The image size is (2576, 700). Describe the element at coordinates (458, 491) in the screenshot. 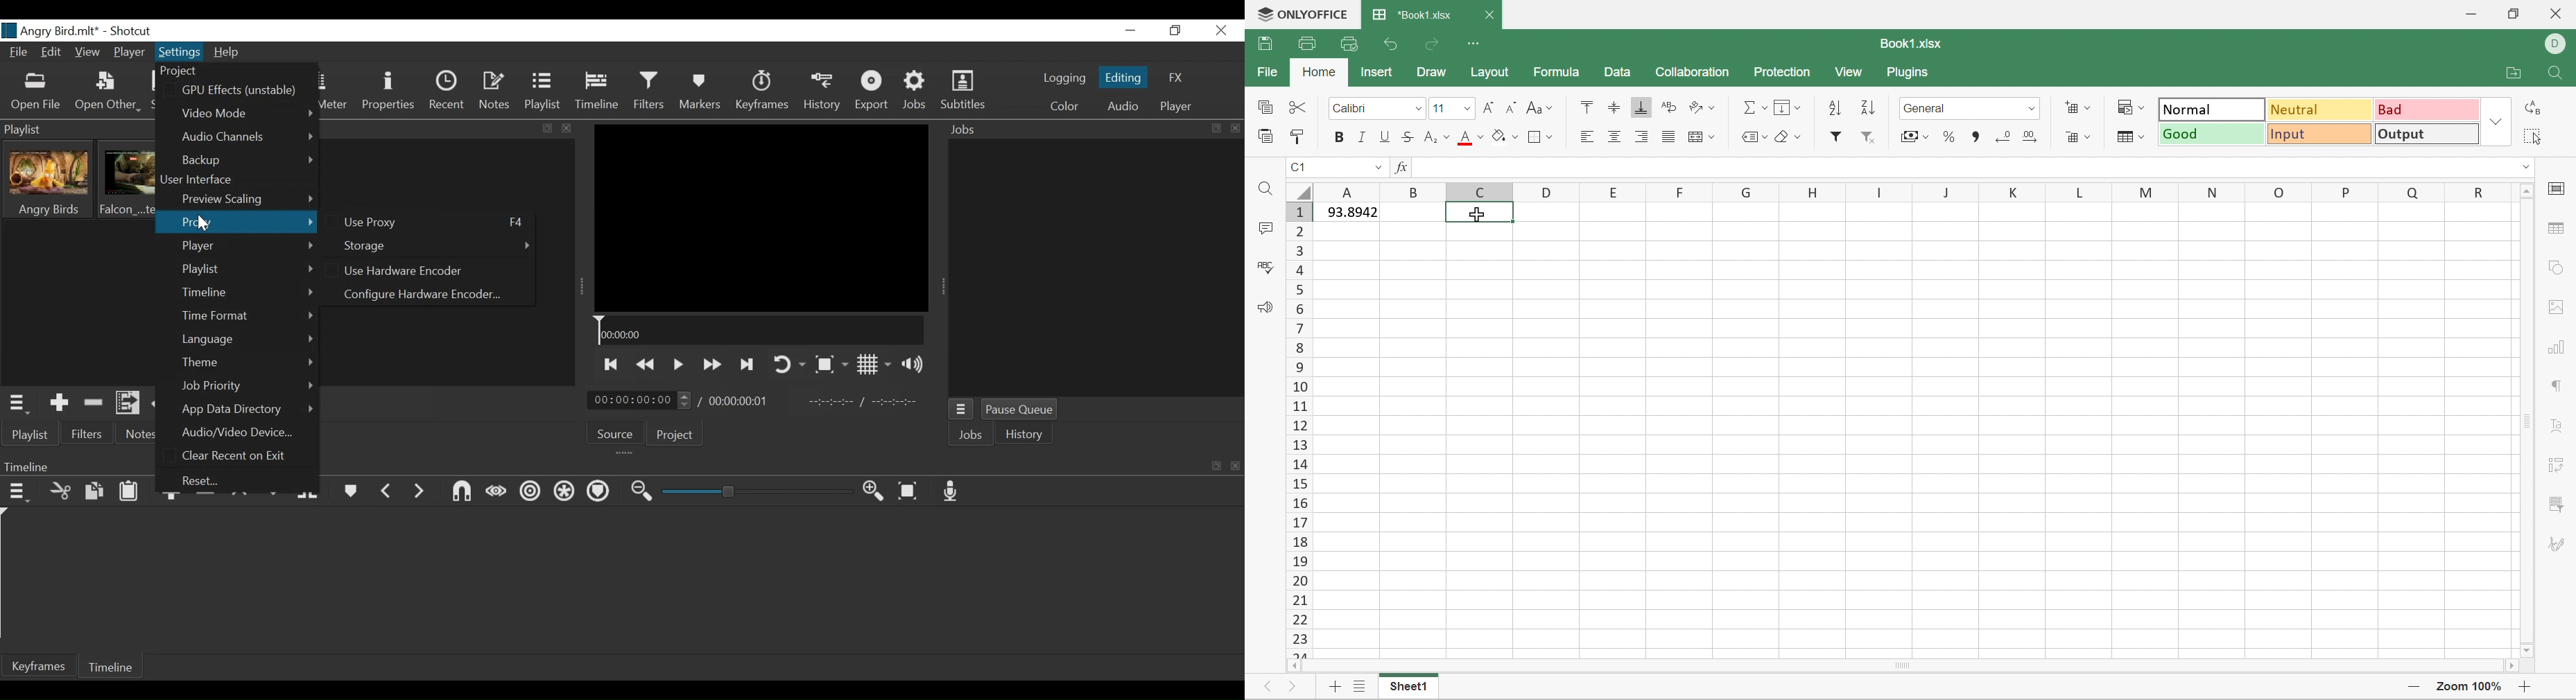

I see `Snap` at that location.